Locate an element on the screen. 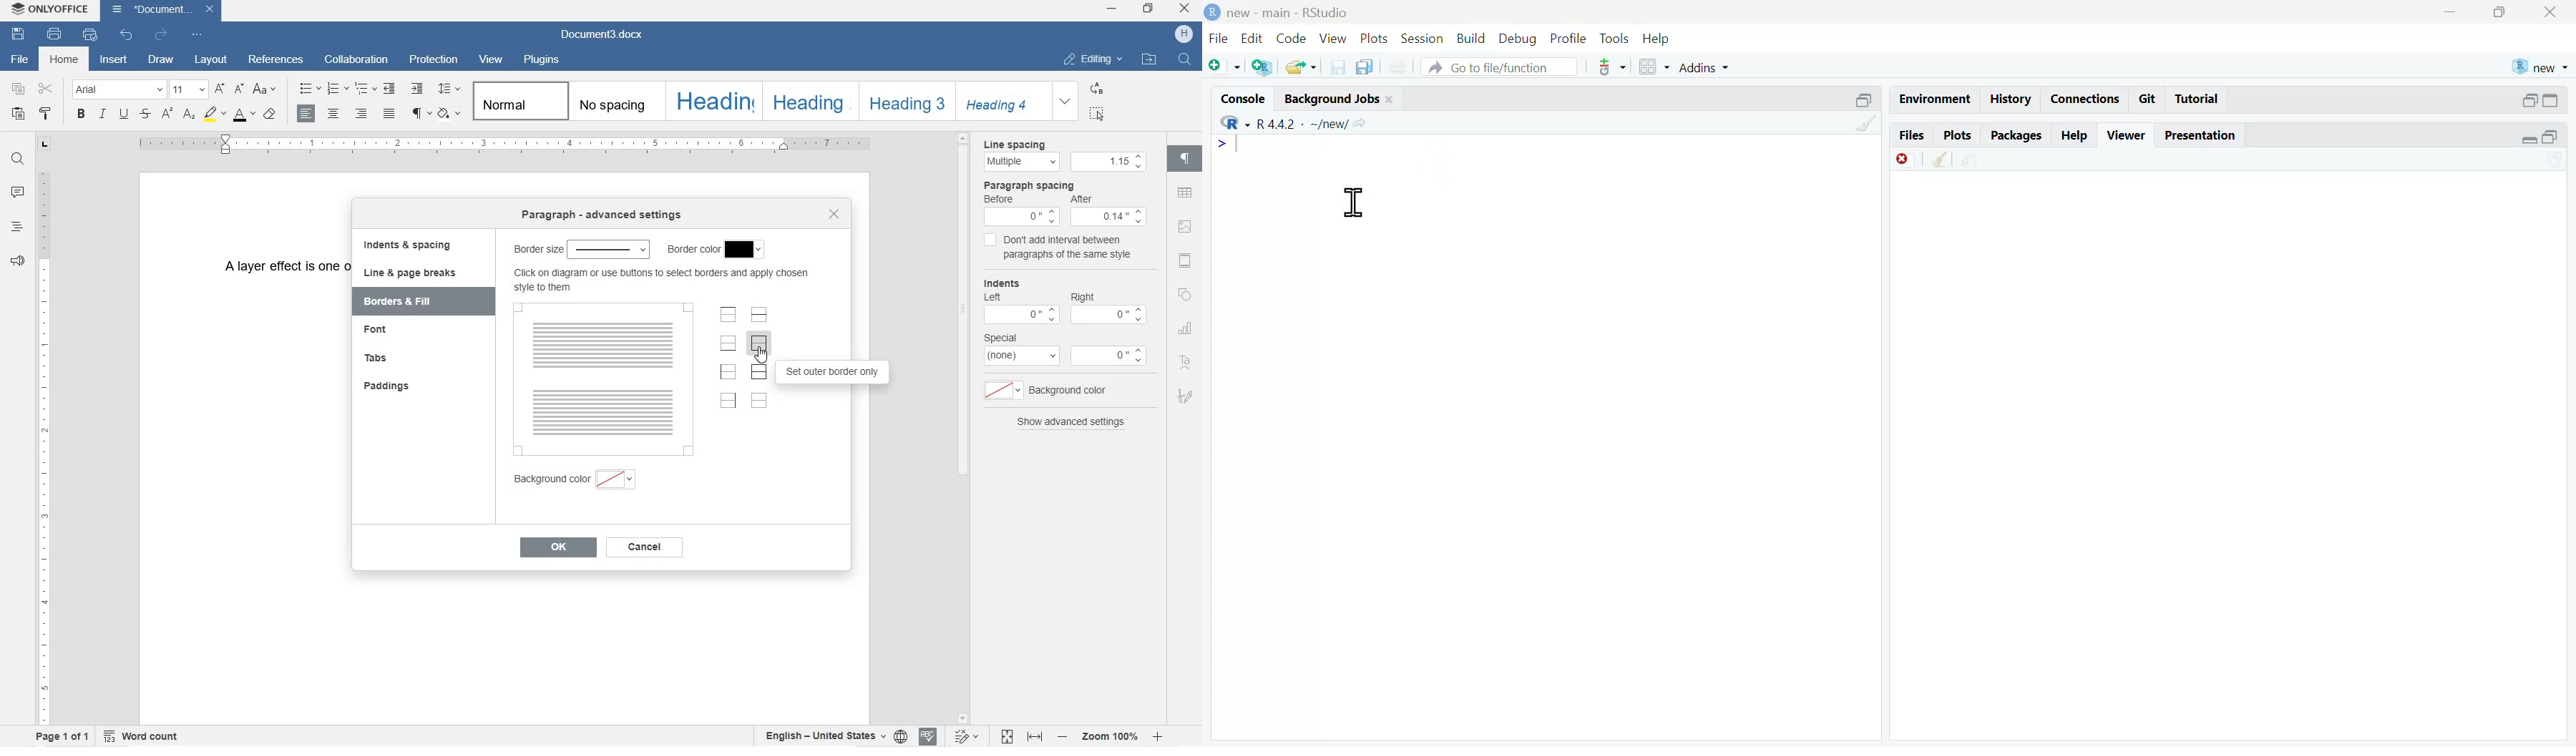 The width and height of the screenshot is (2576, 756). View is located at coordinates (1330, 39).